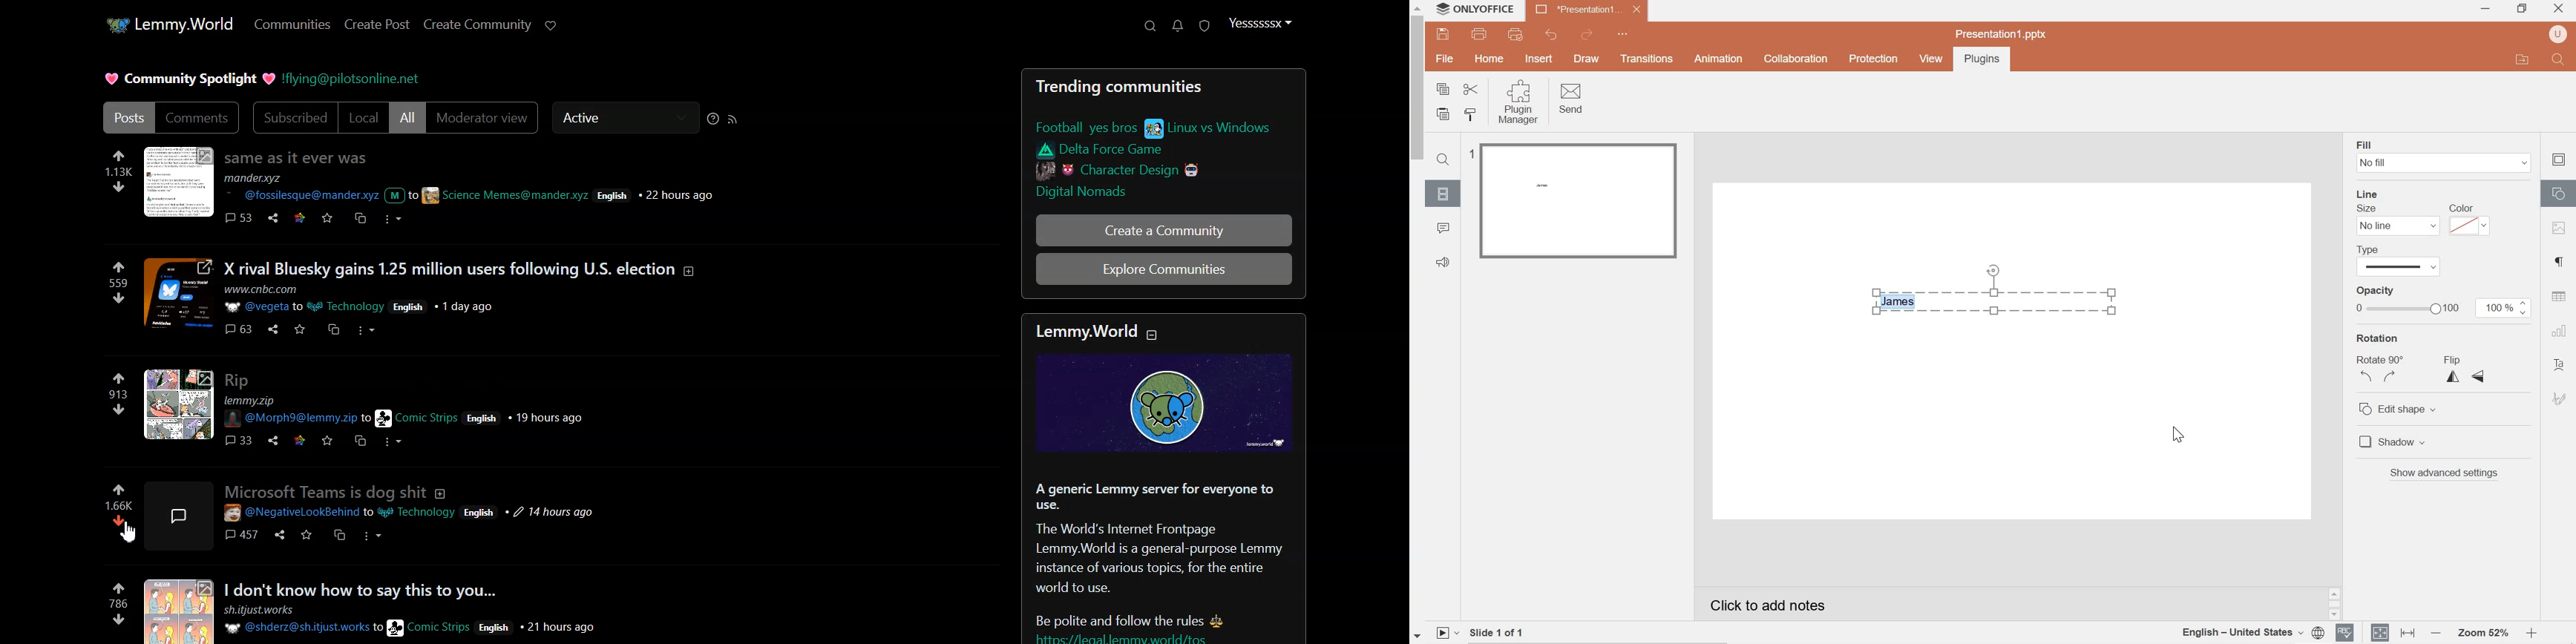  I want to click on Protection, so click(1873, 59).